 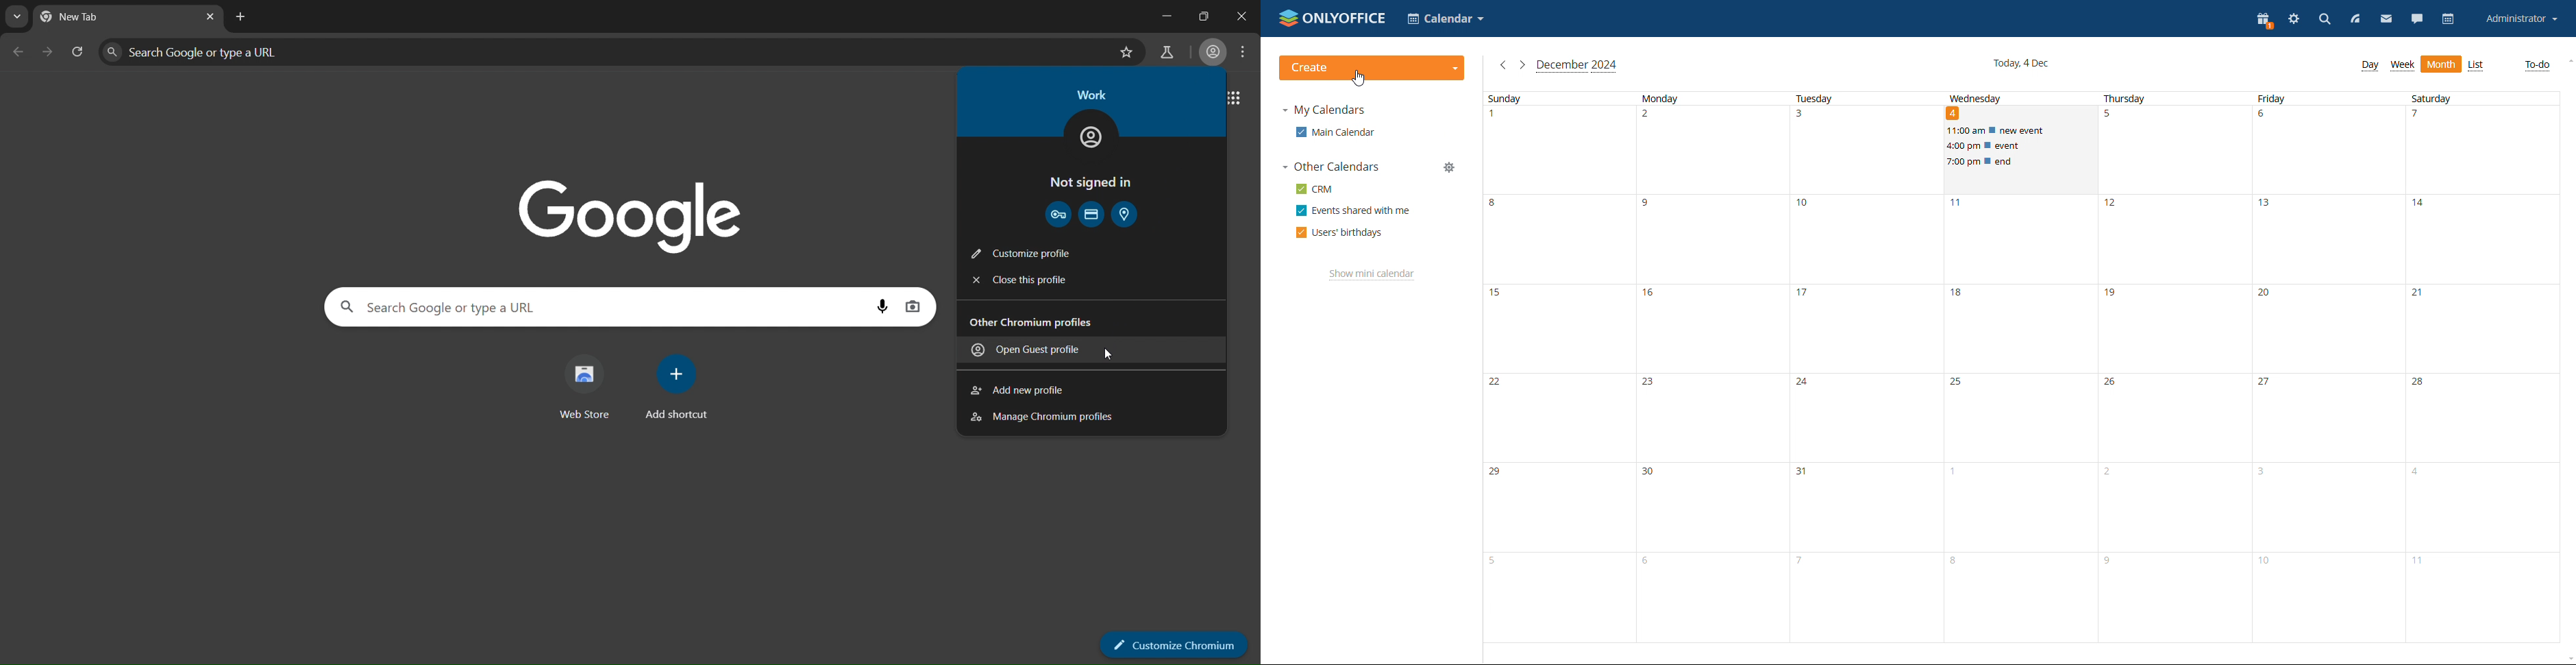 I want to click on events shared with me, so click(x=1353, y=210).